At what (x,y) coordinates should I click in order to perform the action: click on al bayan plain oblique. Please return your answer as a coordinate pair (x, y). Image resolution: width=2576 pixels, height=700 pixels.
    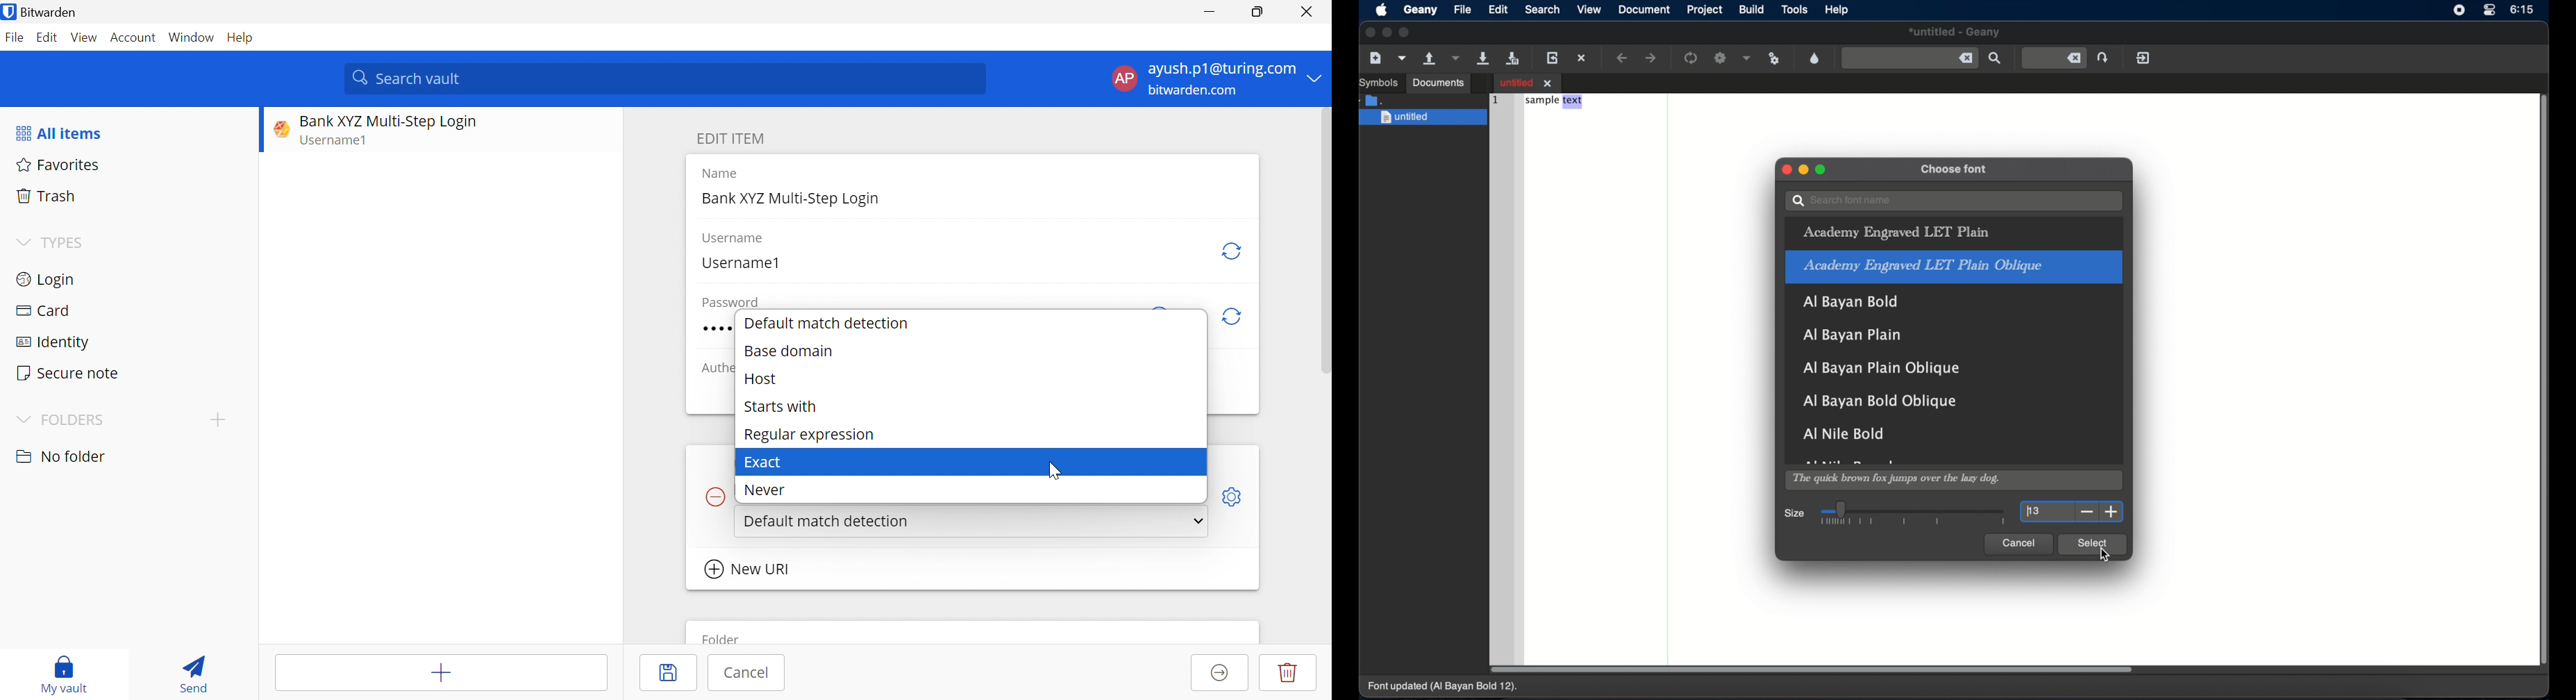
    Looking at the image, I should click on (1883, 368).